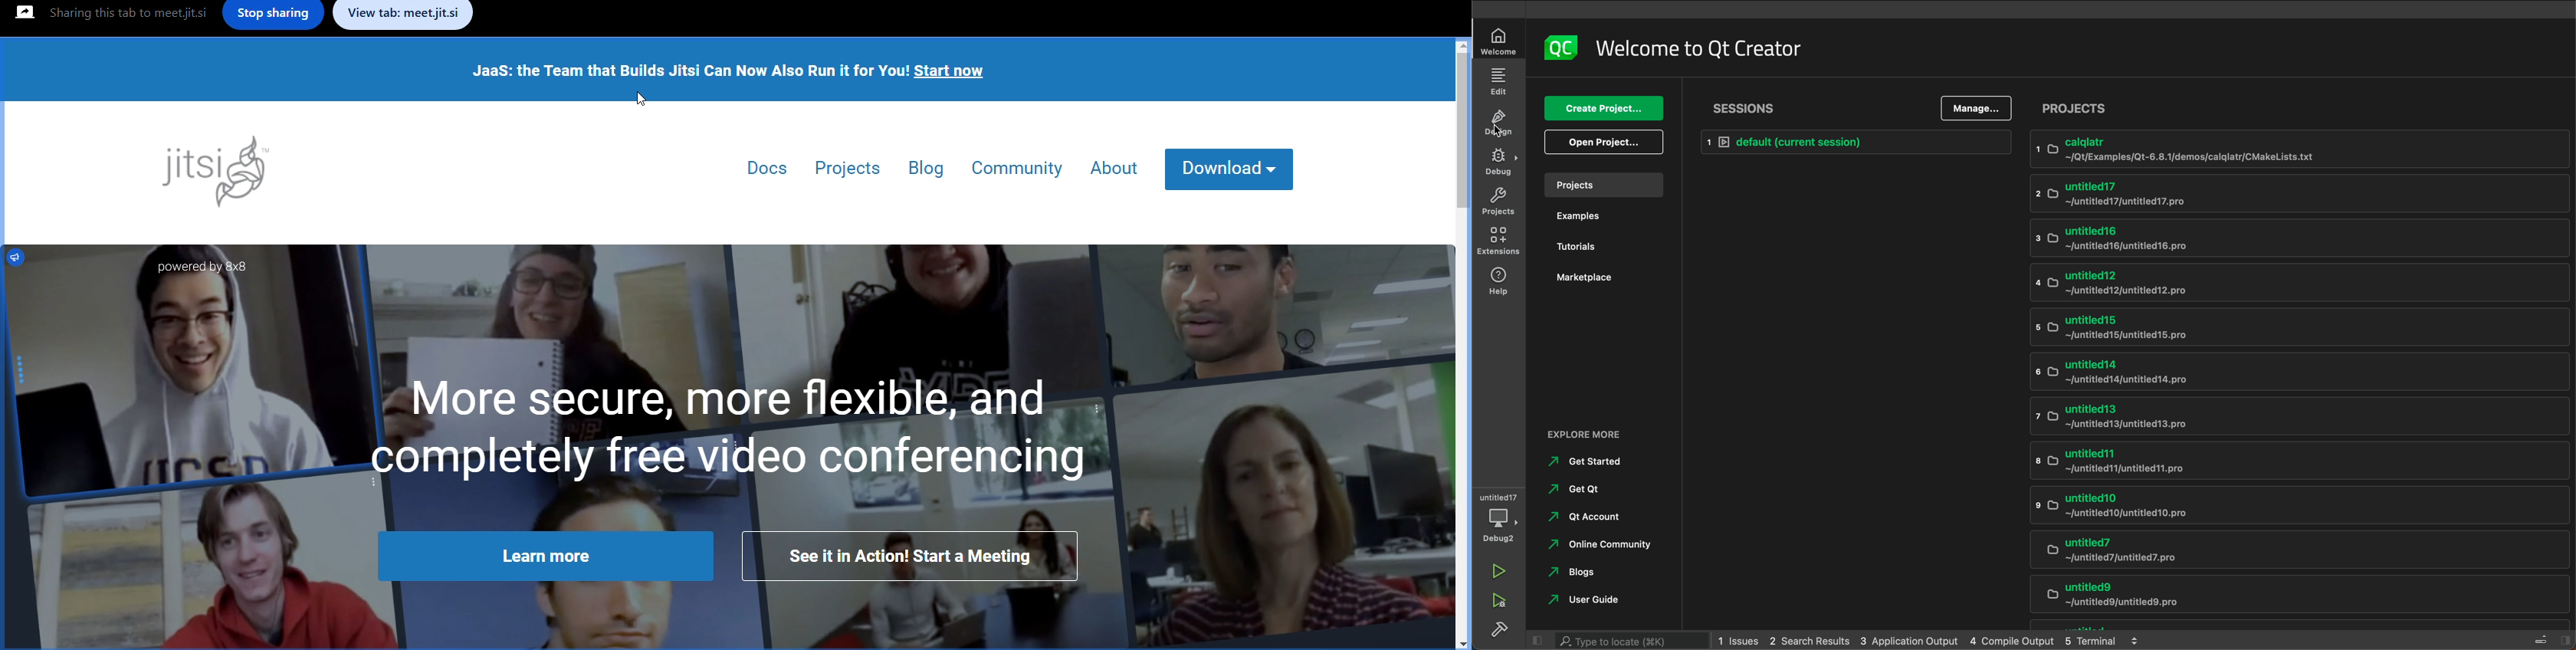 This screenshot has width=2576, height=672. Describe the element at coordinates (640, 100) in the screenshot. I see `cursor` at that location.